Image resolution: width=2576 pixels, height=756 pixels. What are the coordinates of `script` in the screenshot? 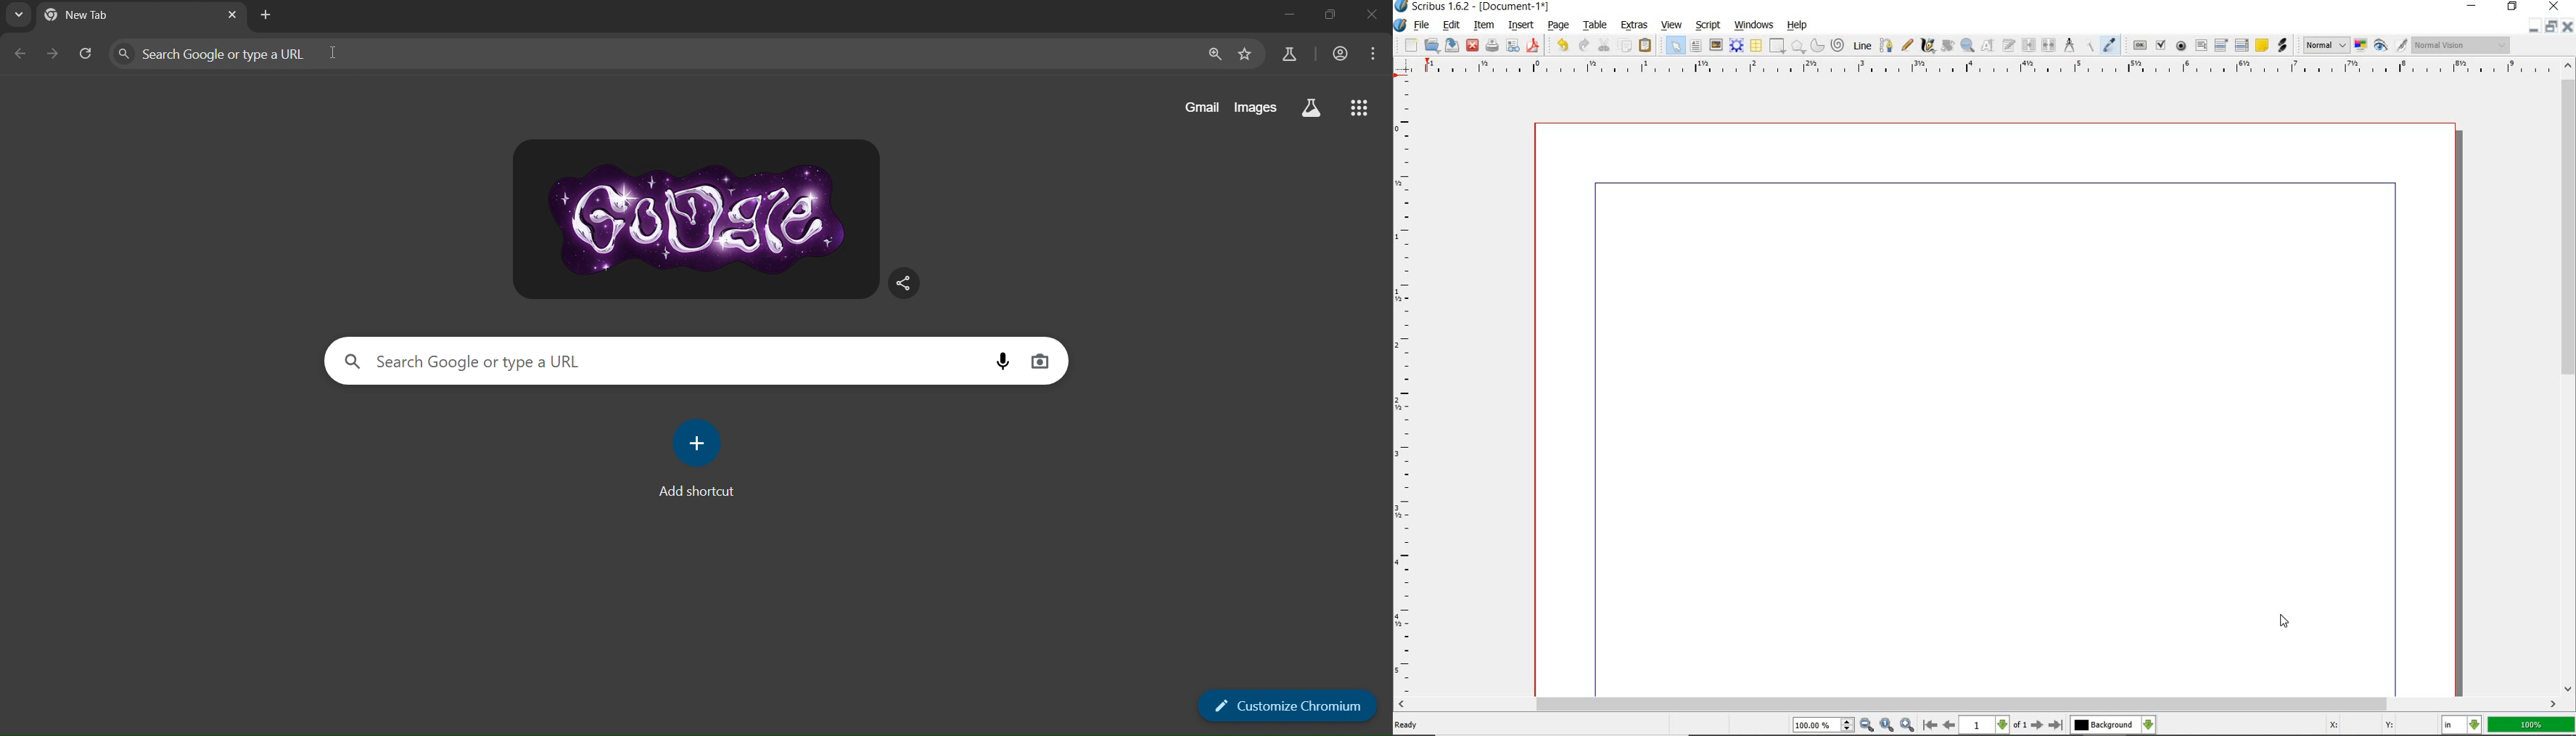 It's located at (1711, 25).